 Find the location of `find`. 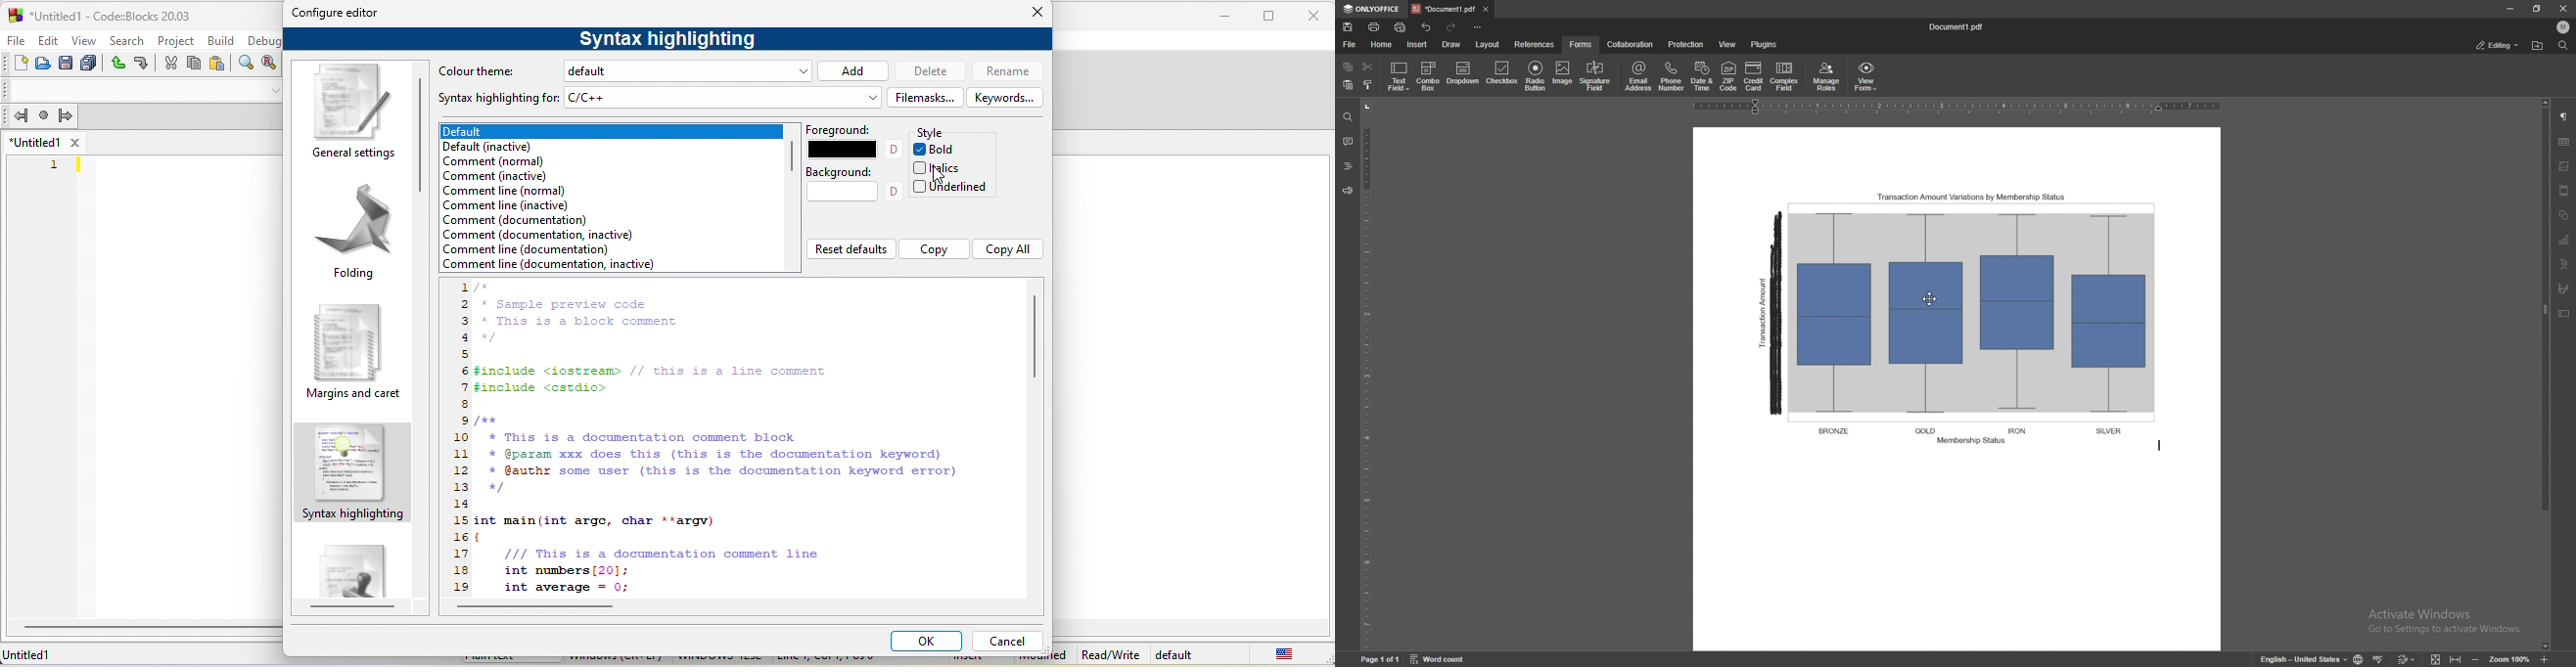

find is located at coordinates (247, 62).